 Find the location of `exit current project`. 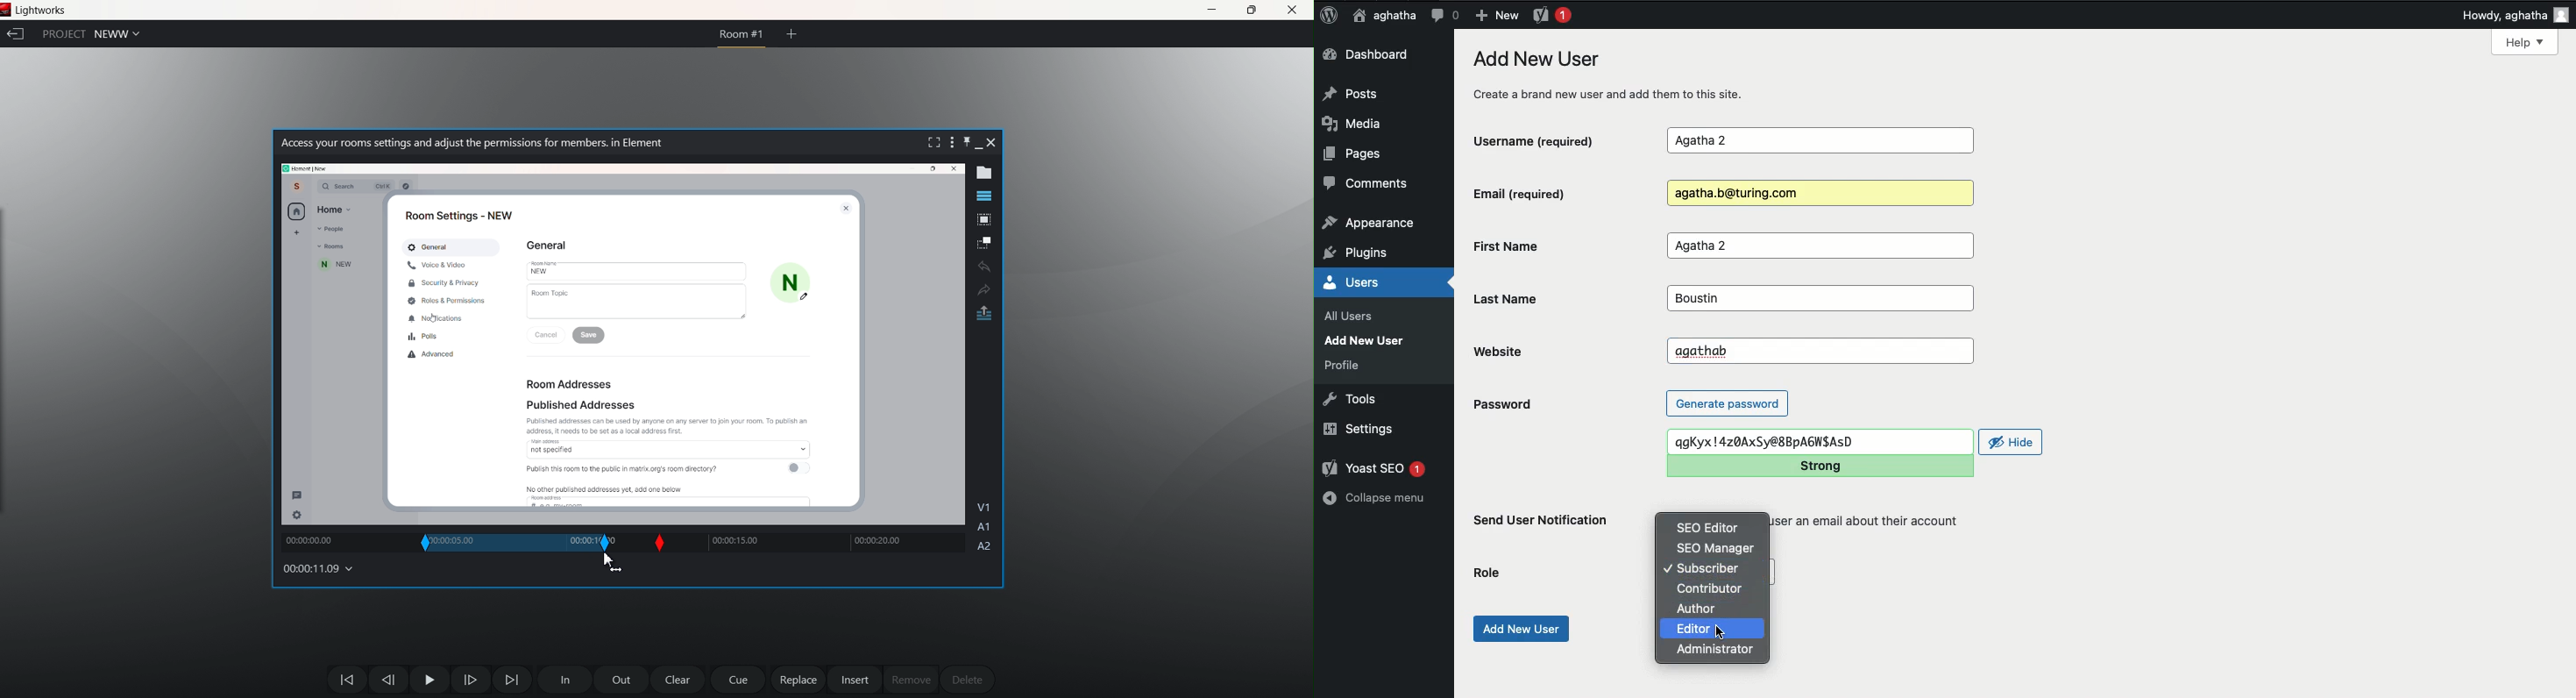

exit current project is located at coordinates (16, 35).